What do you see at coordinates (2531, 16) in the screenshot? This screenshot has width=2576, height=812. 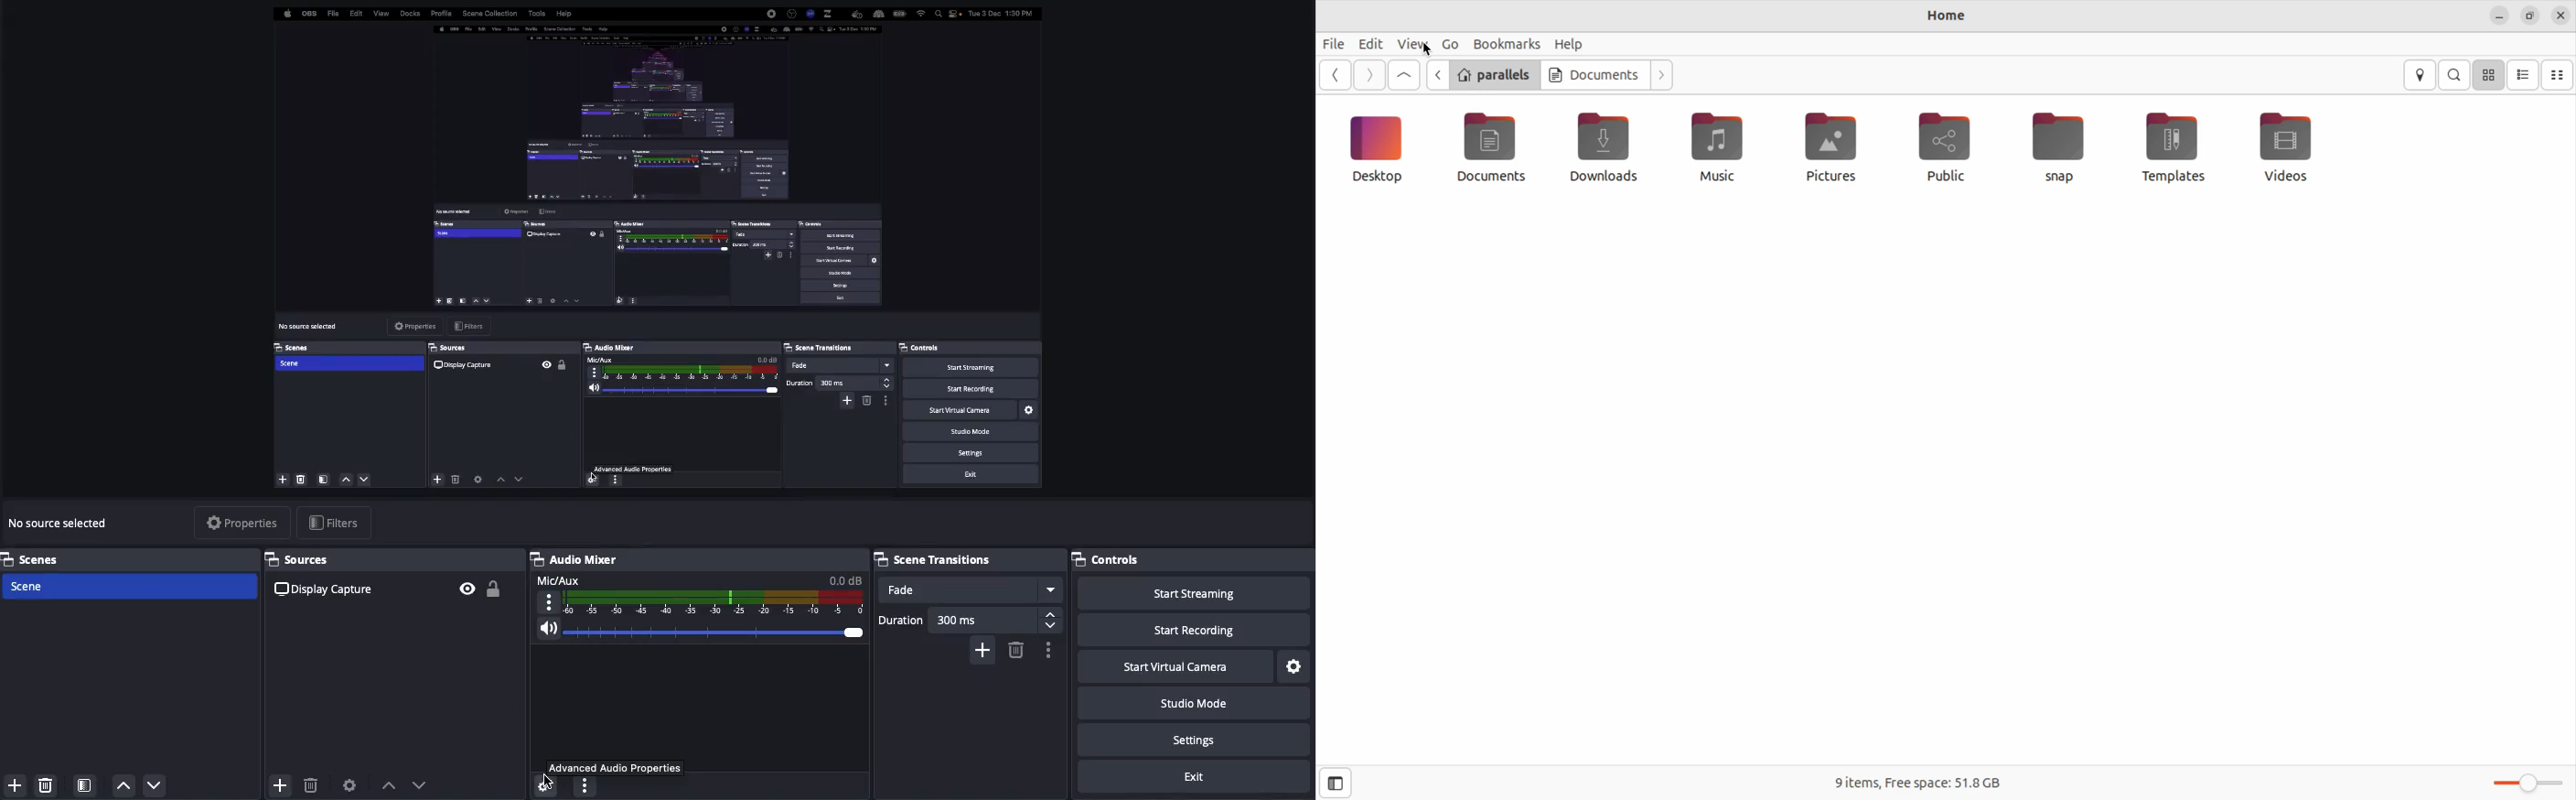 I see `resize` at bounding box center [2531, 16].